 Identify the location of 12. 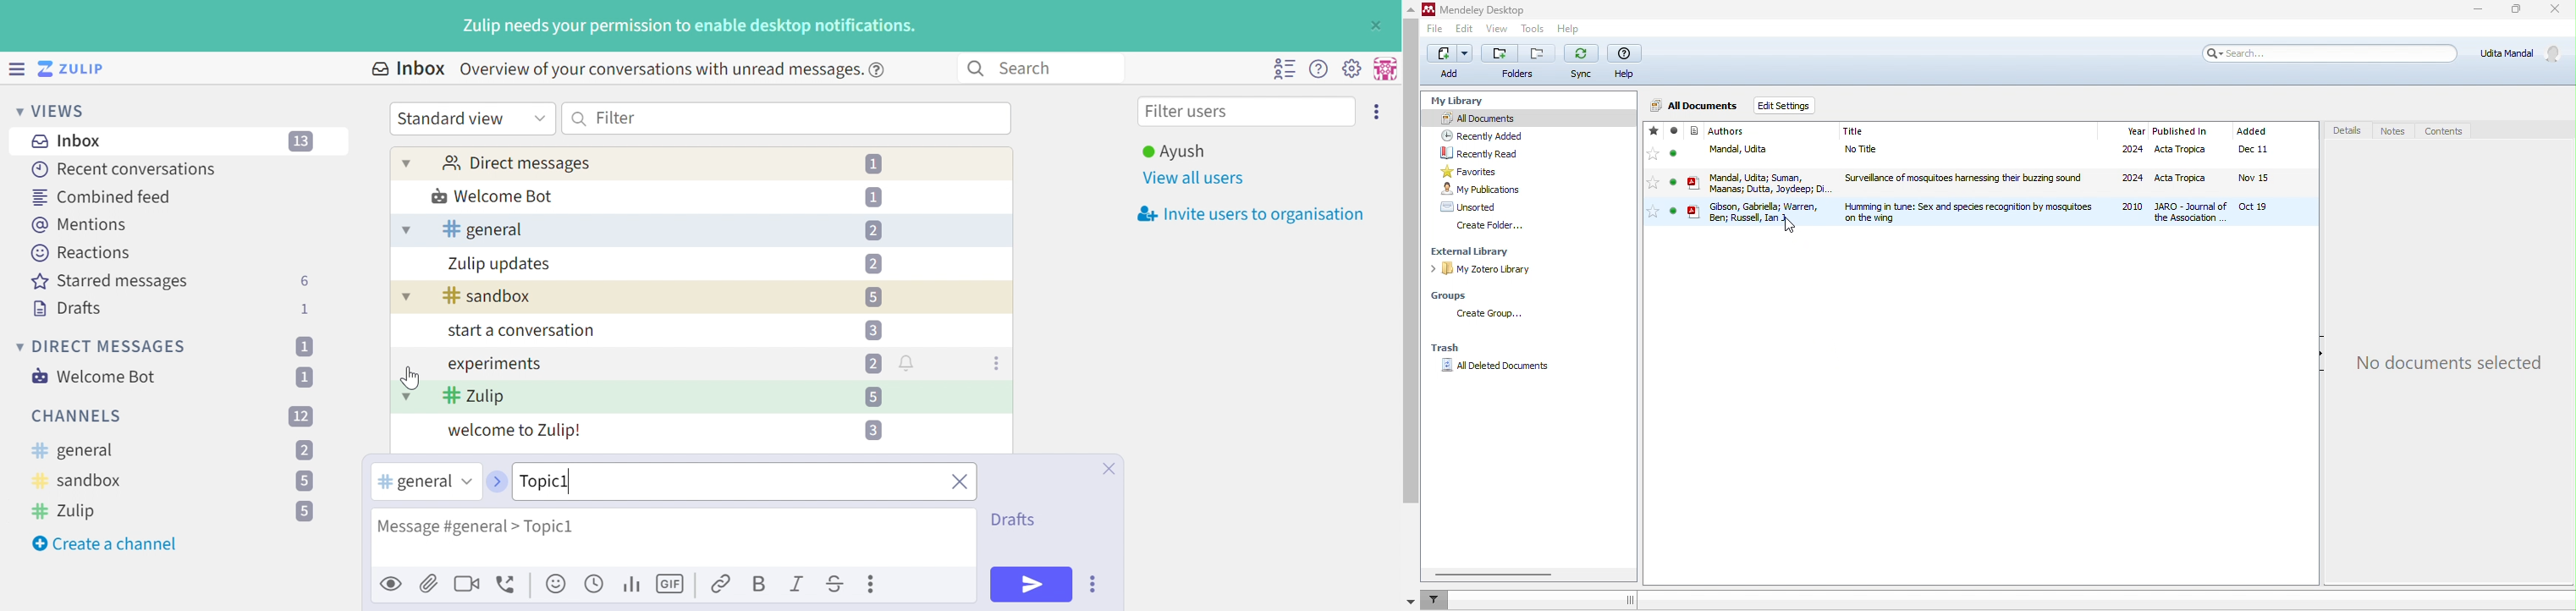
(301, 415).